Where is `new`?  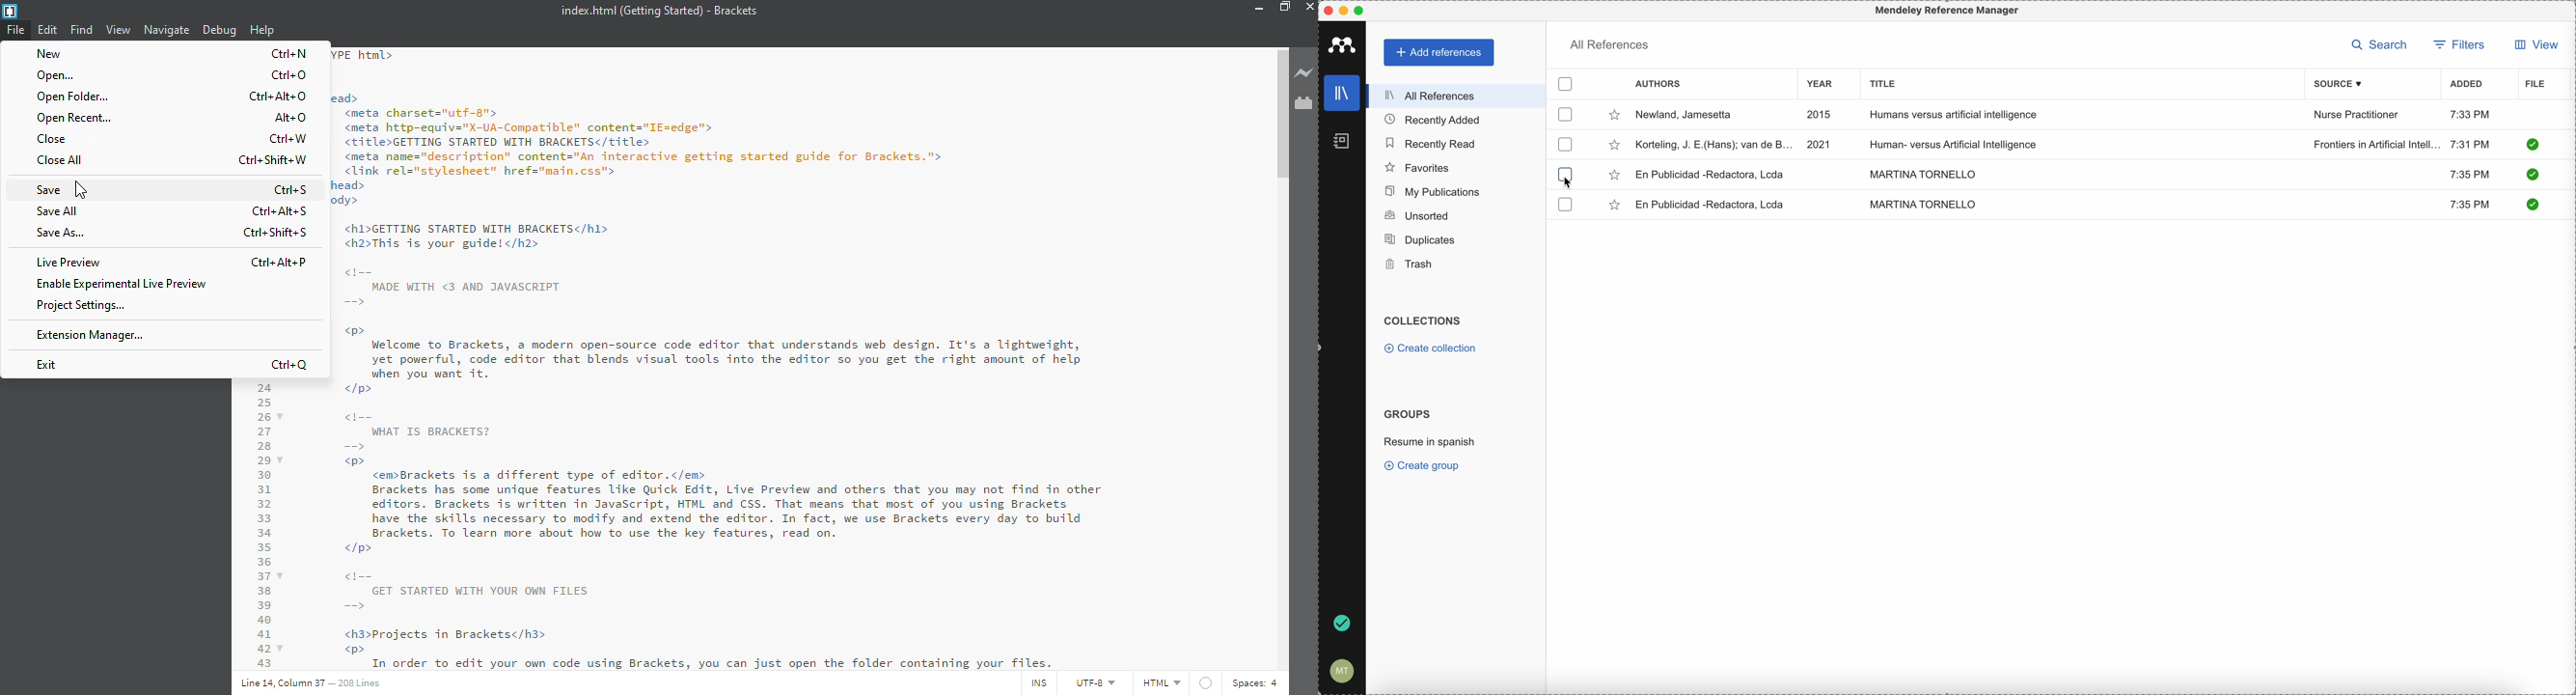 new is located at coordinates (53, 54).